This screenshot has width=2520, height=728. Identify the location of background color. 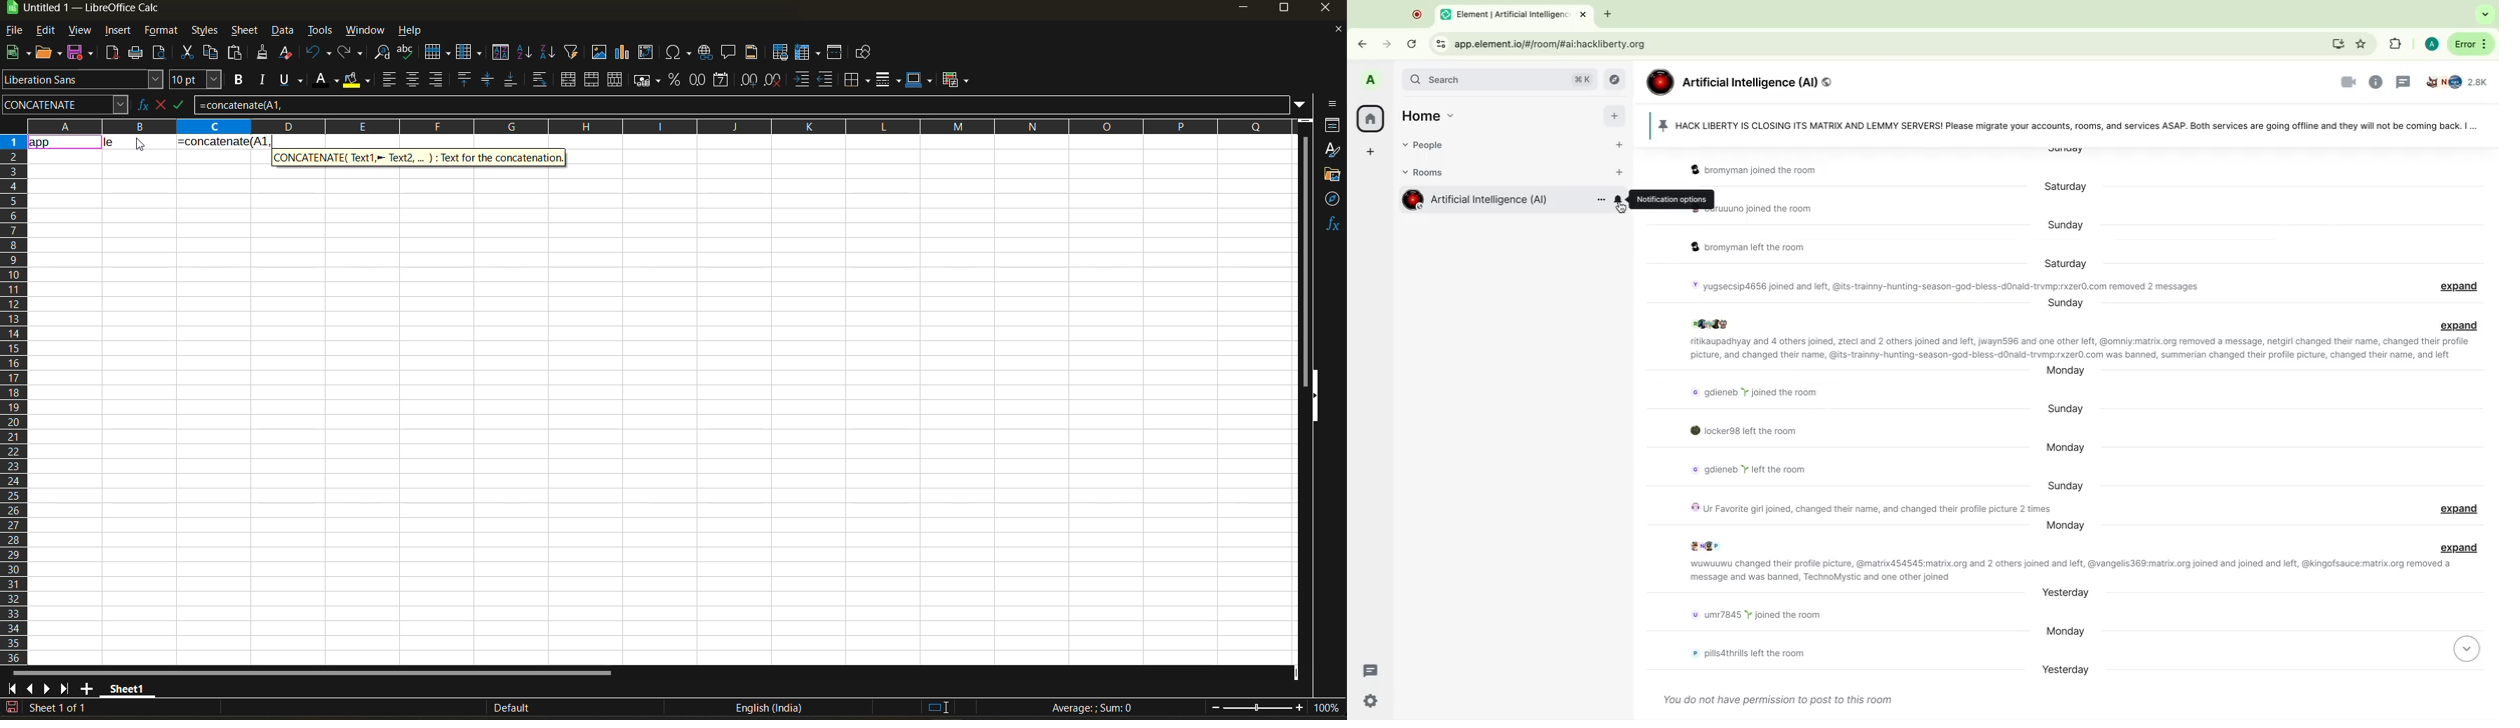
(356, 81).